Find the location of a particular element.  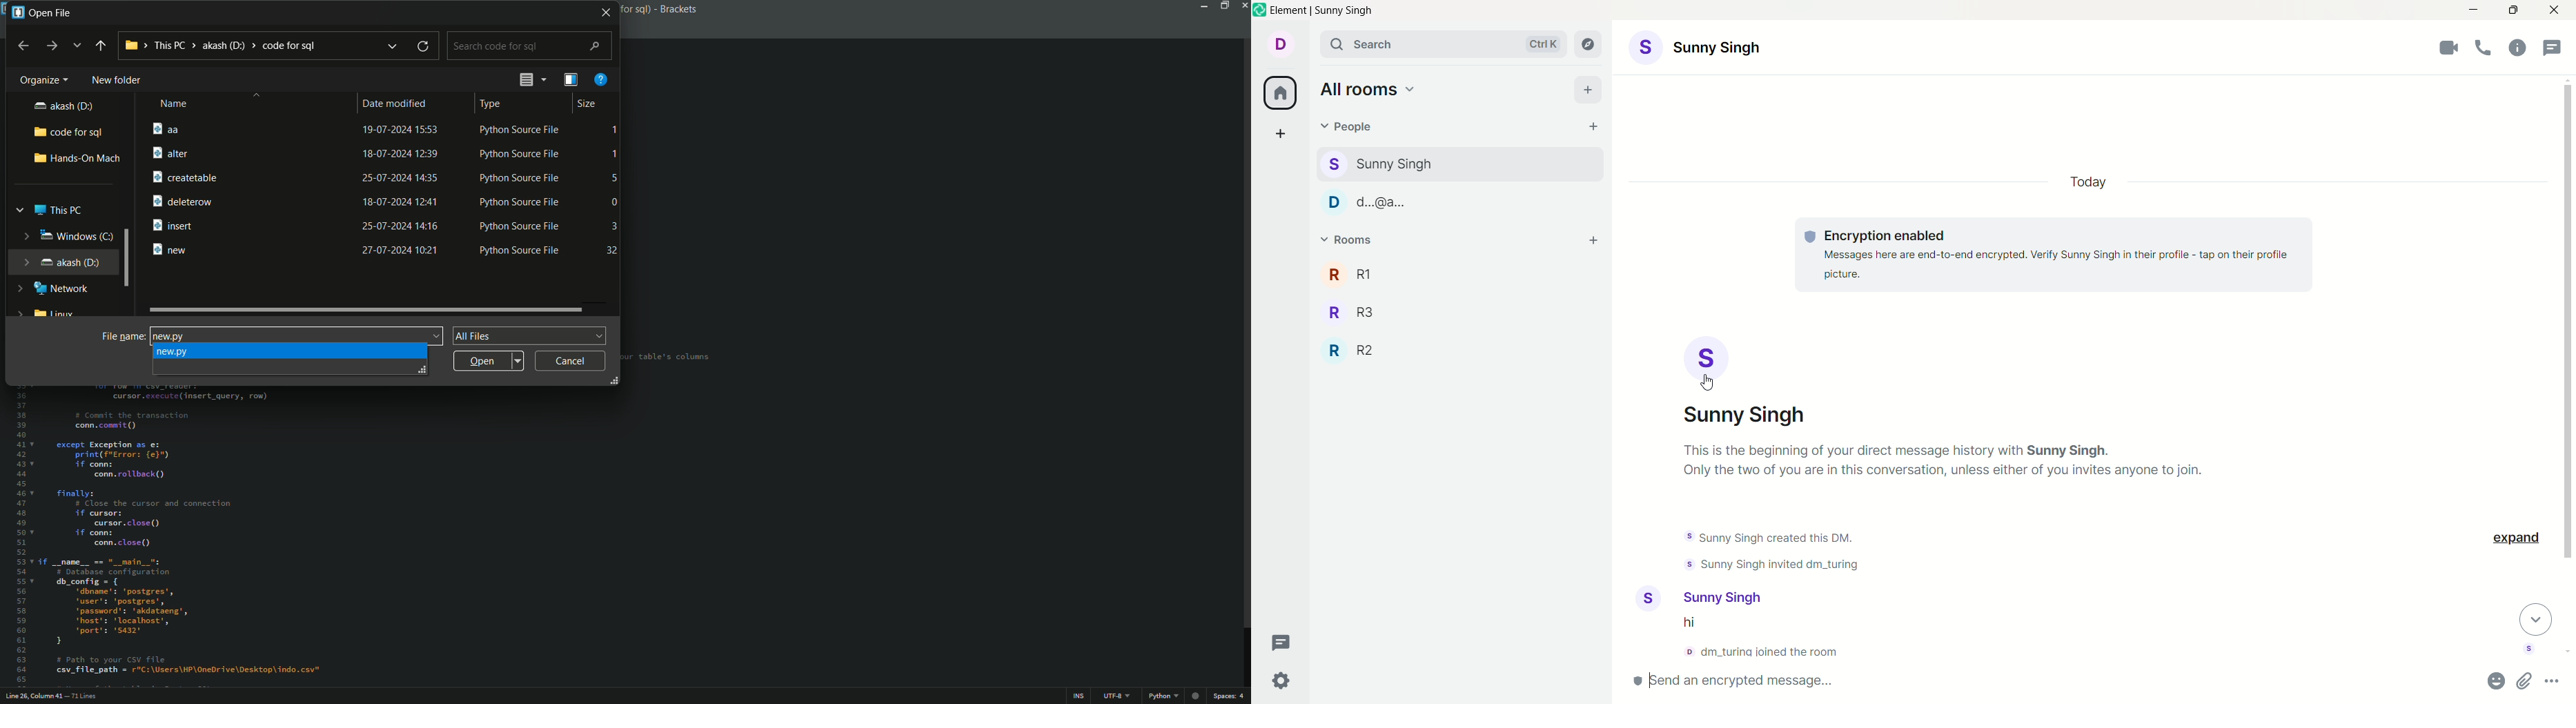

maximize is located at coordinates (1224, 5).